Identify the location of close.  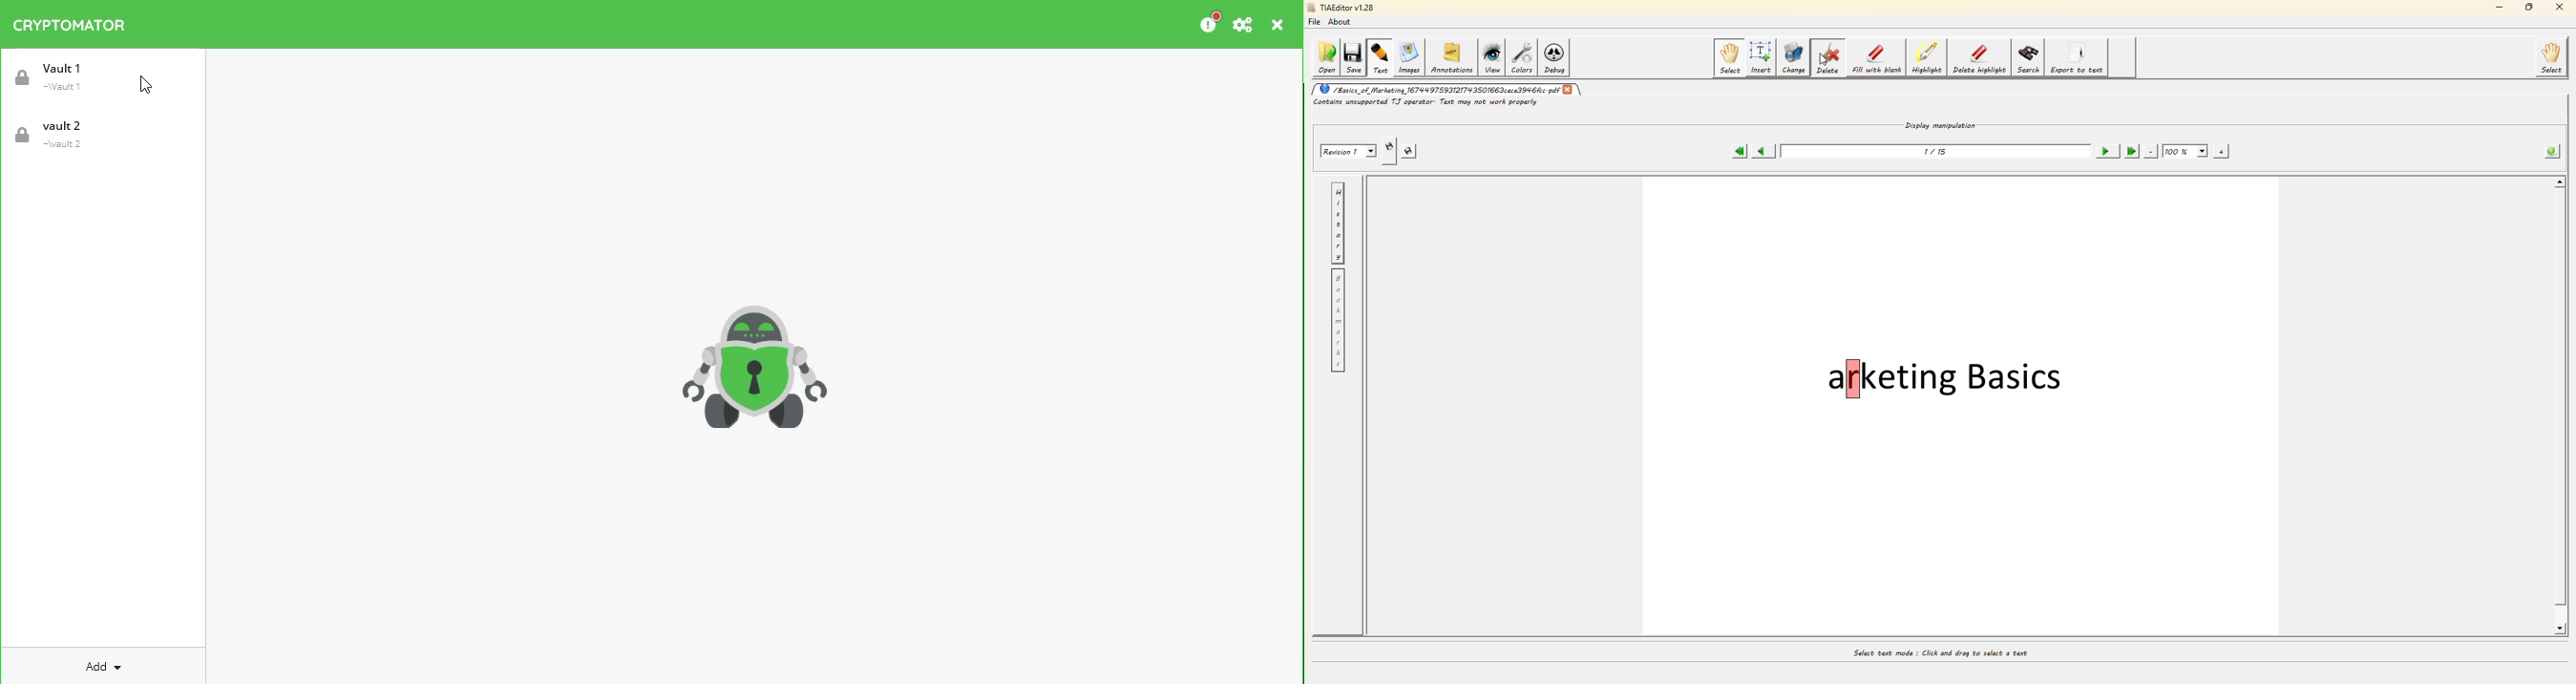
(1278, 26).